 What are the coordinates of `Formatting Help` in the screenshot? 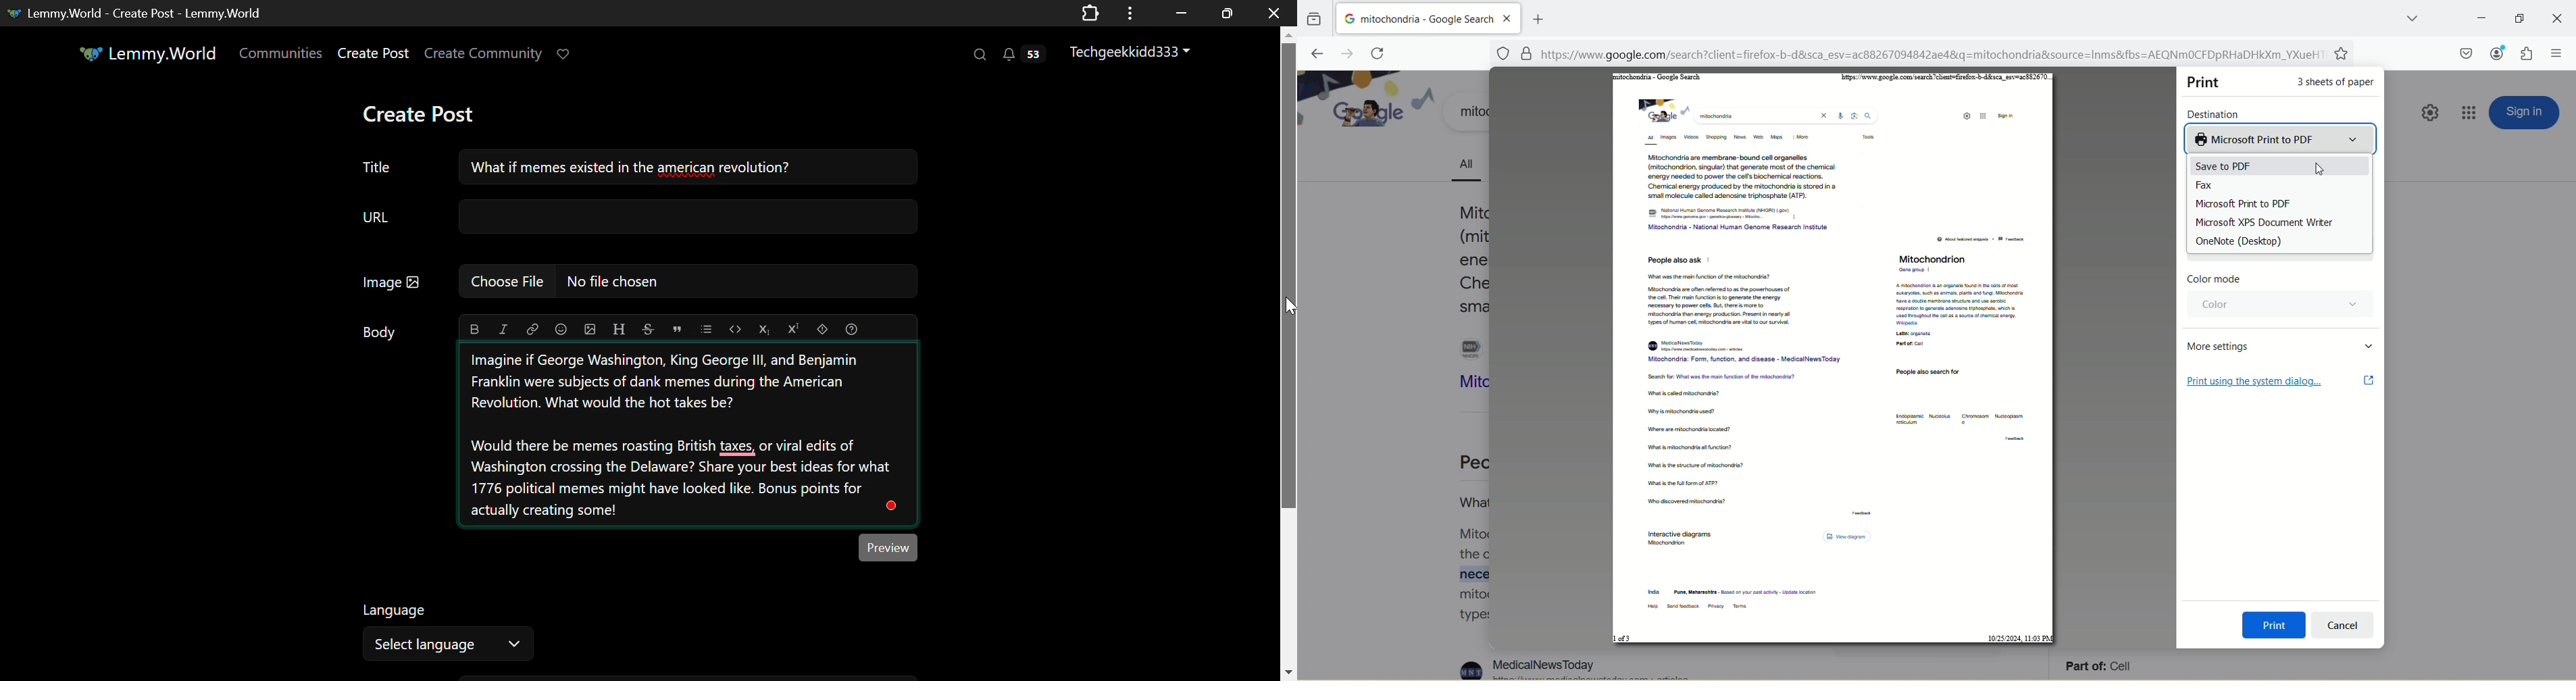 It's located at (851, 329).